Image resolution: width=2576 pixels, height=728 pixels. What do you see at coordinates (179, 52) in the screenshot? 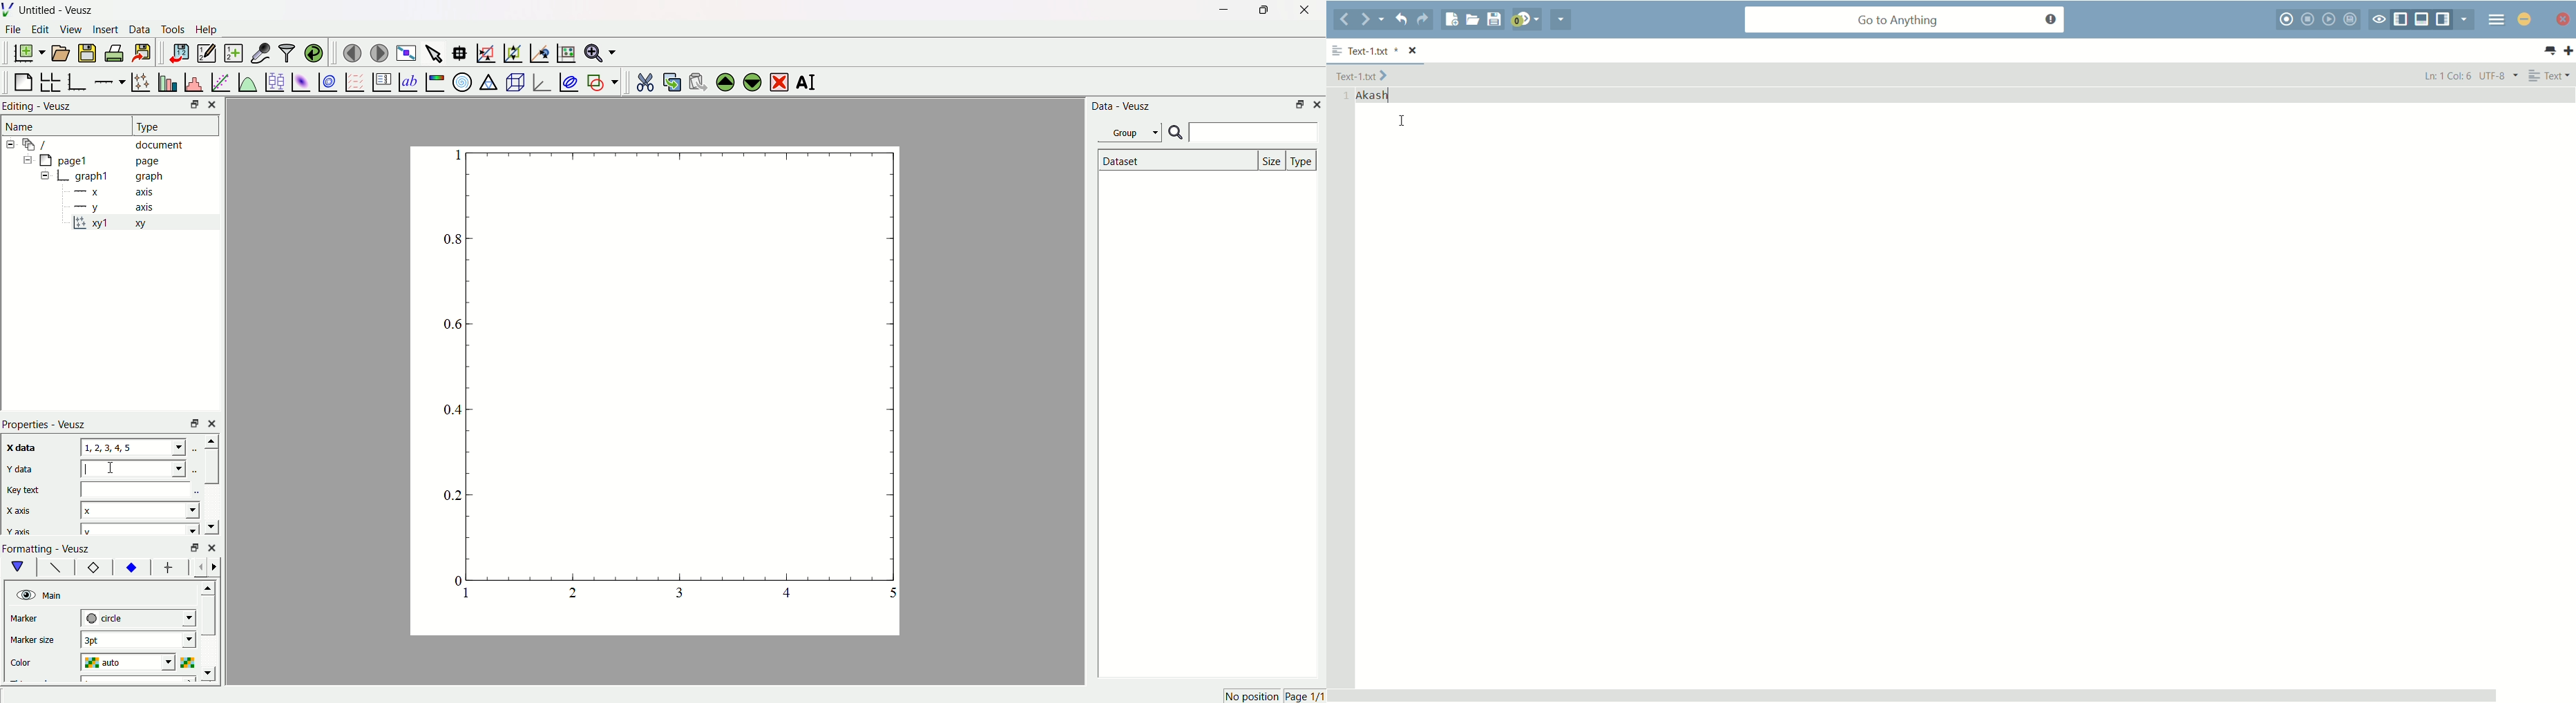
I see `import datasets` at bounding box center [179, 52].